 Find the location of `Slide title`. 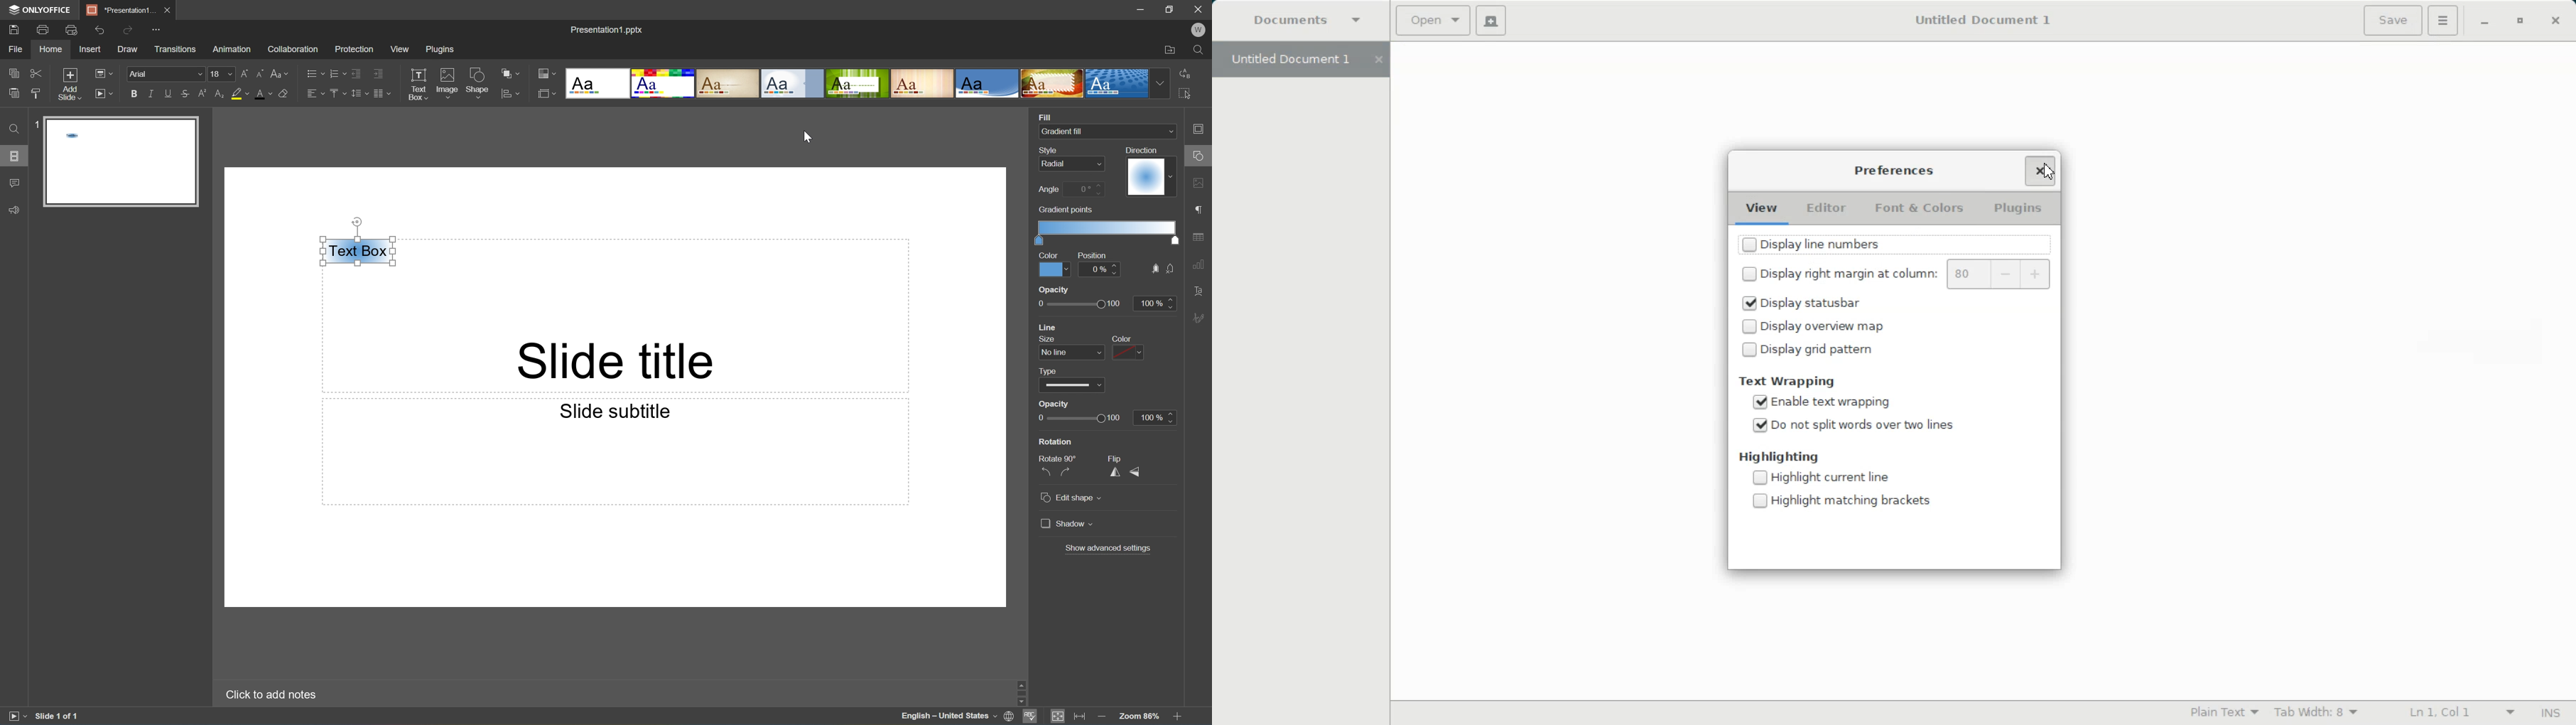

Slide title is located at coordinates (619, 362).